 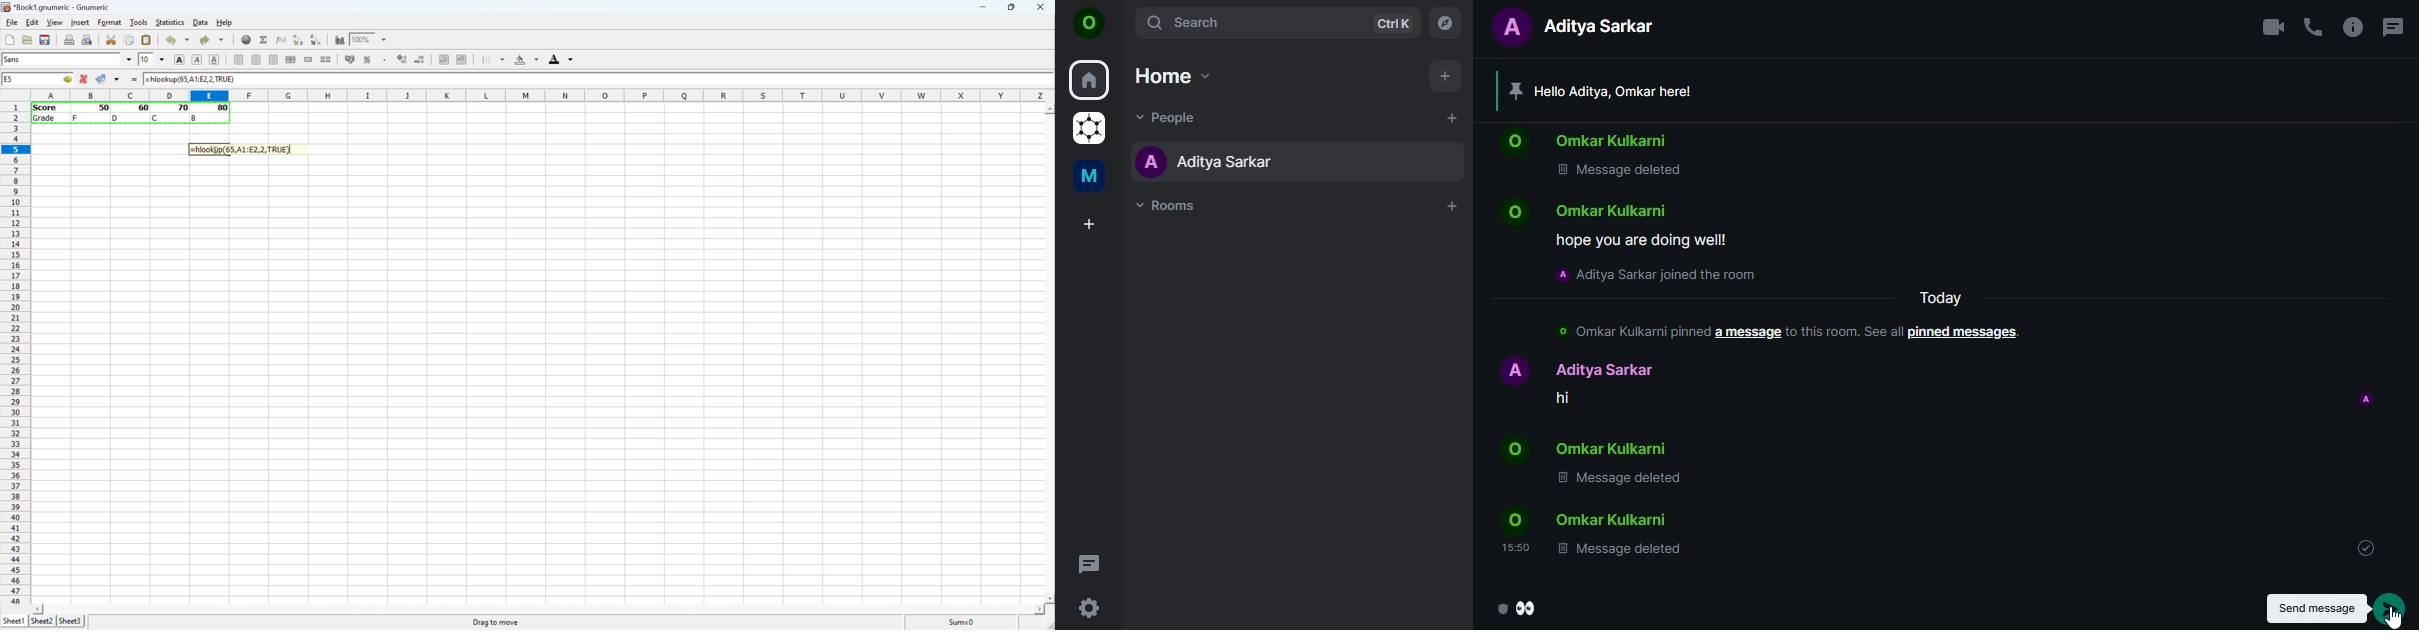 What do you see at coordinates (46, 38) in the screenshot?
I see `Save a workbook` at bounding box center [46, 38].